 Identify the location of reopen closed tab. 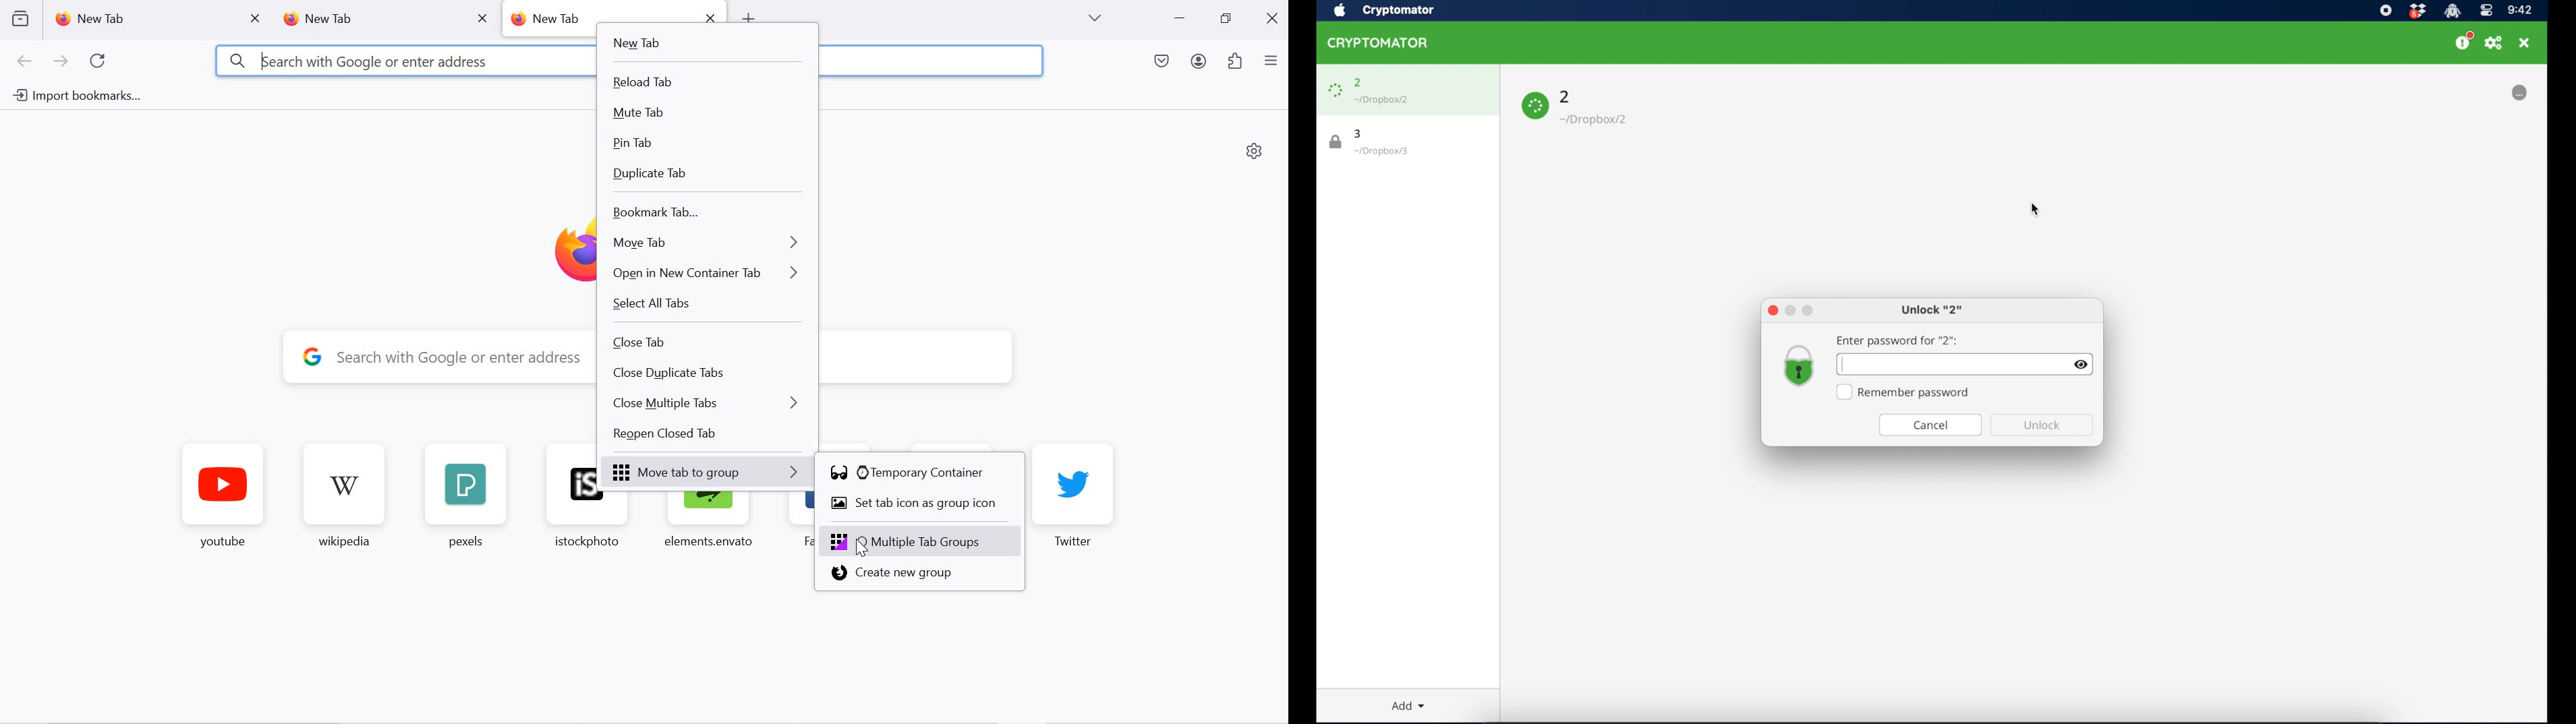
(707, 436).